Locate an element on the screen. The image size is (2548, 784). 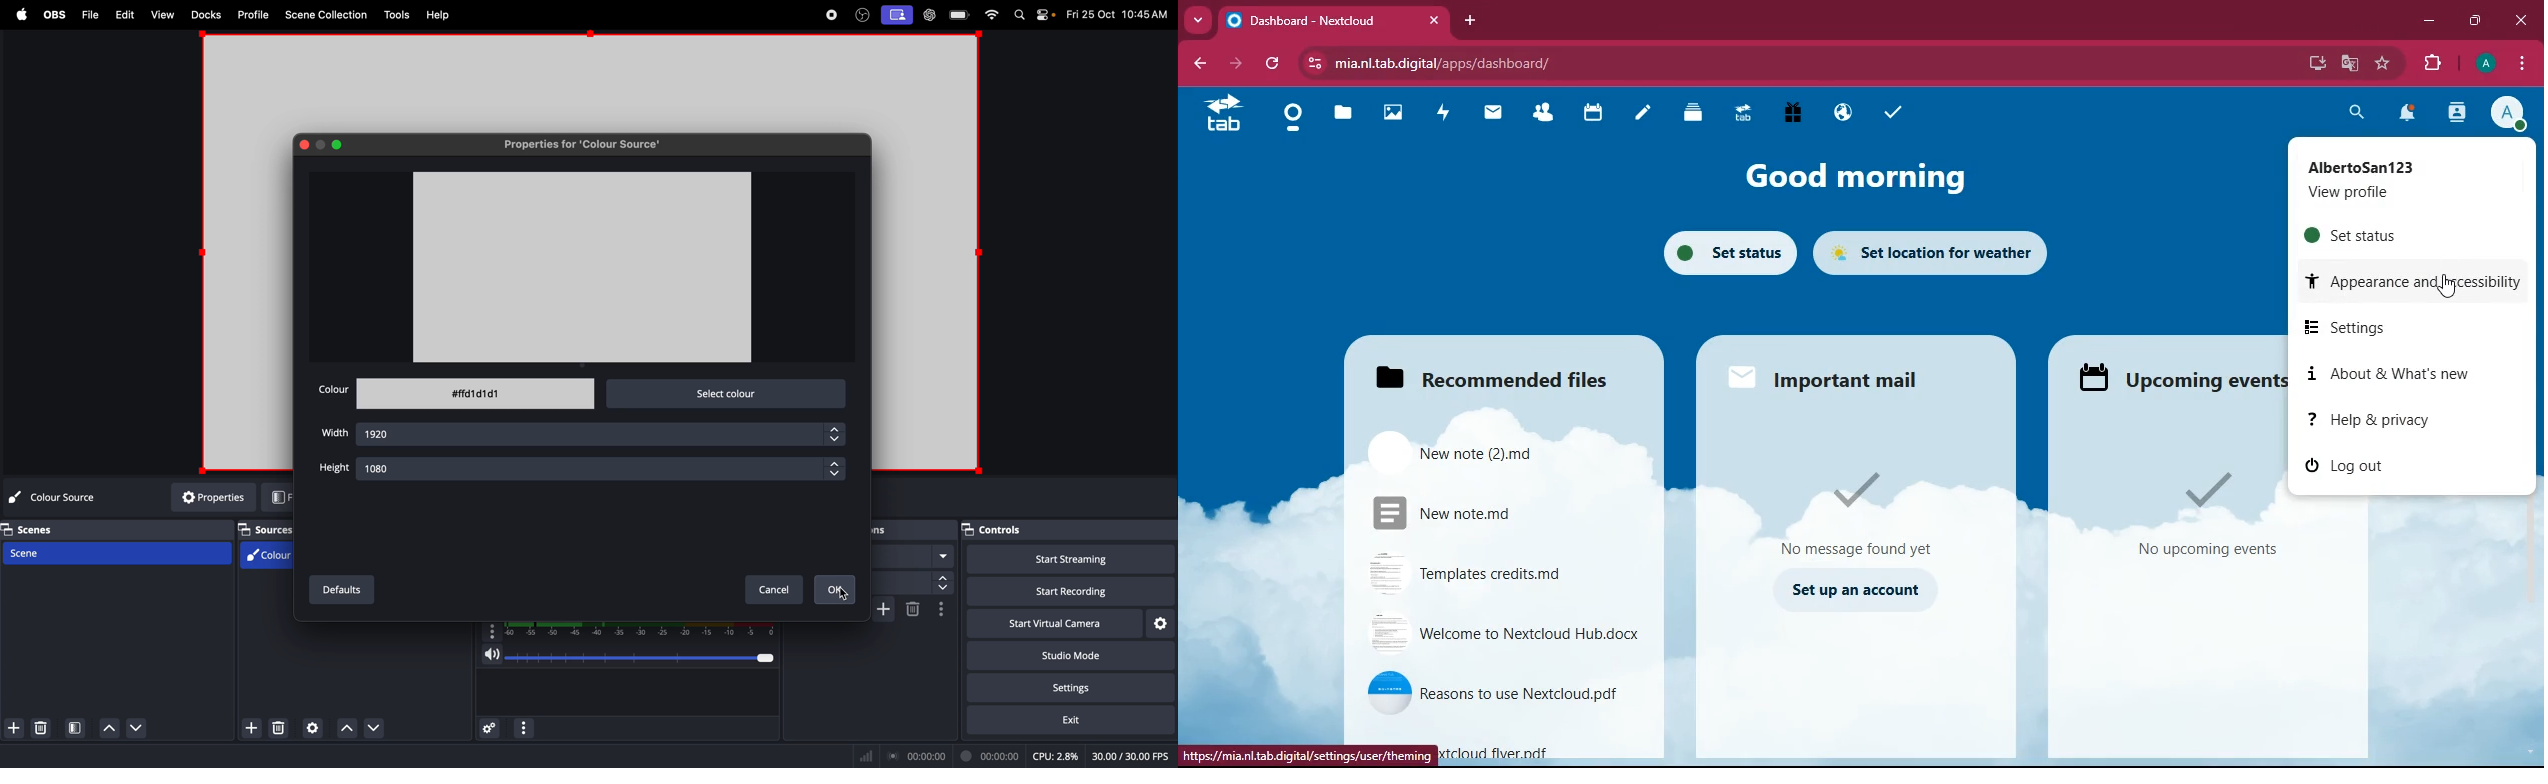
set up an account is located at coordinates (1861, 591).